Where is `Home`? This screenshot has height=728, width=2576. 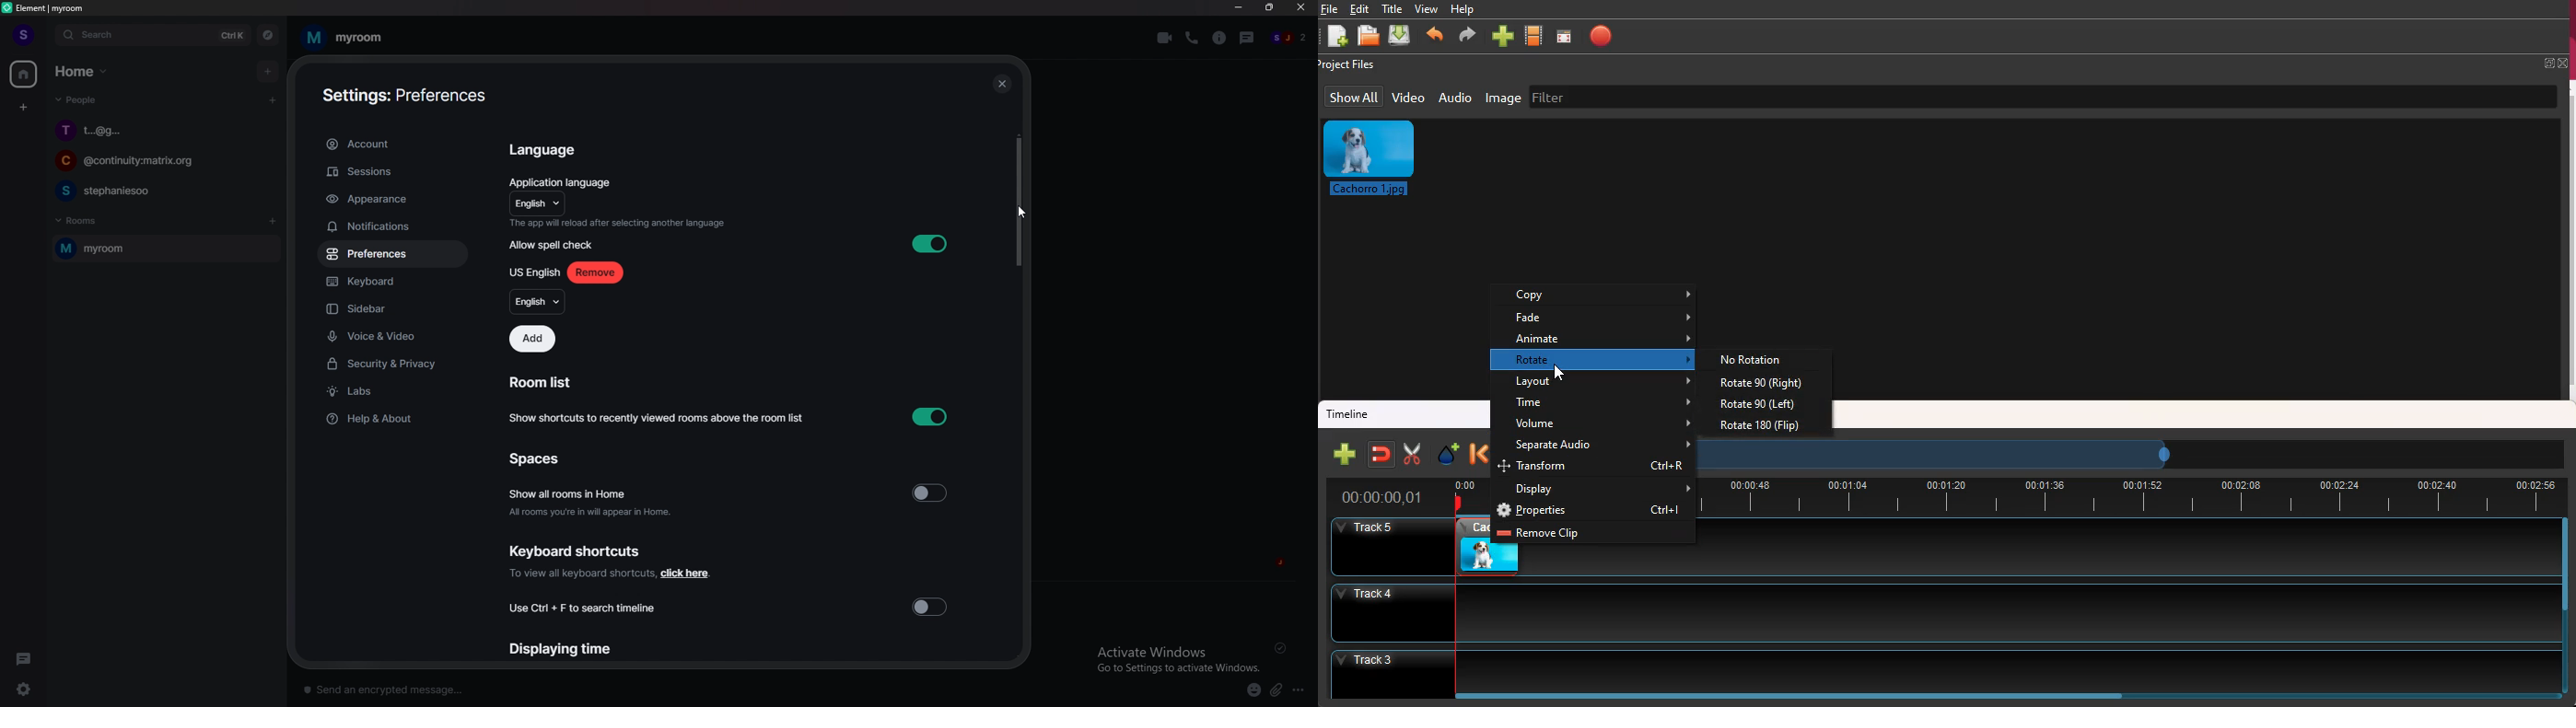 Home is located at coordinates (84, 70).